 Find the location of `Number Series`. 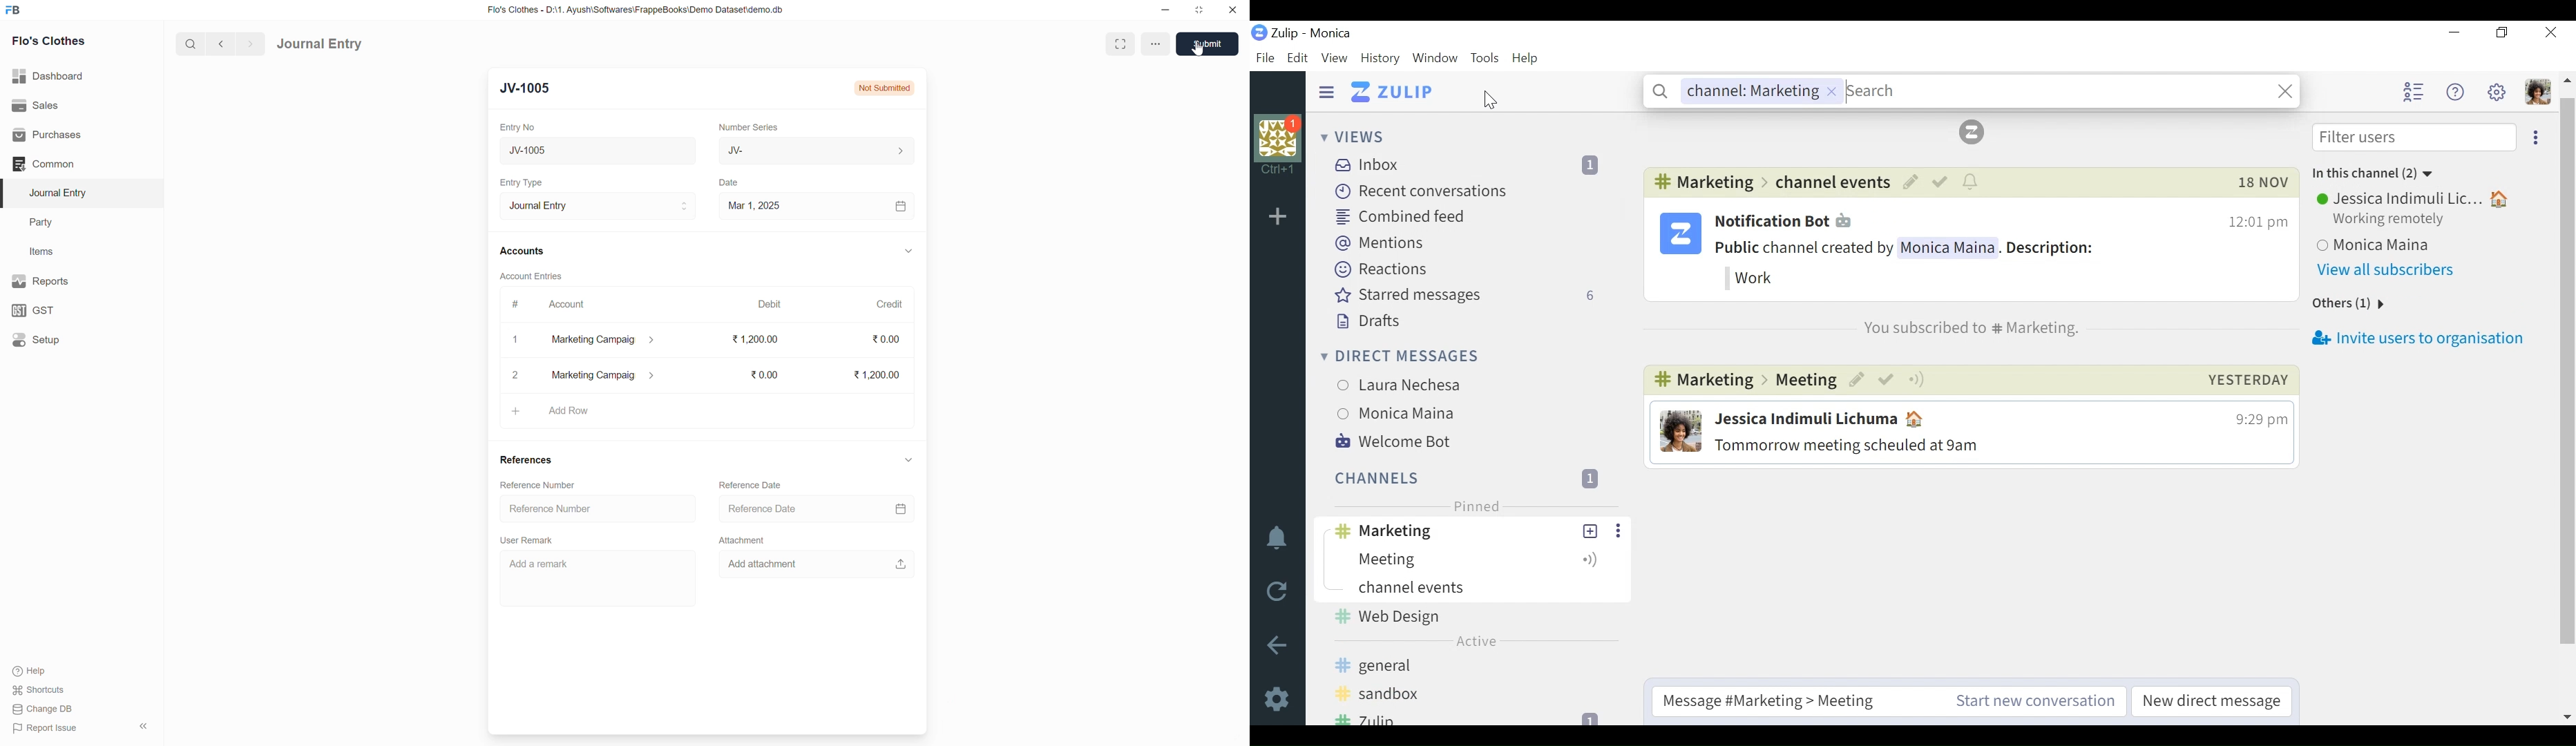

Number Series is located at coordinates (749, 126).